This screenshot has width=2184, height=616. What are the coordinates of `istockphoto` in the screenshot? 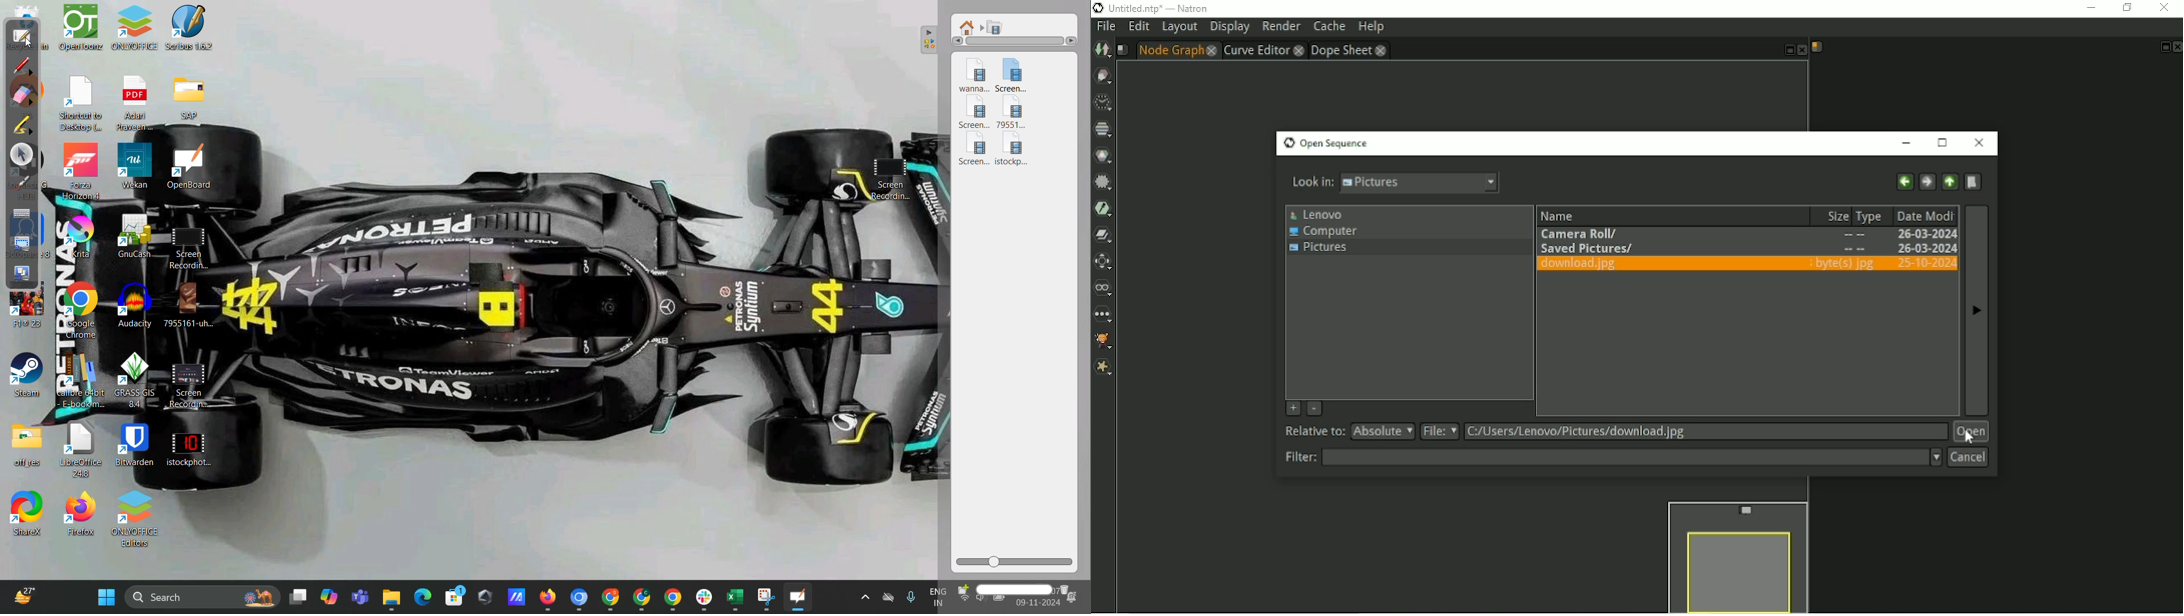 It's located at (186, 448).